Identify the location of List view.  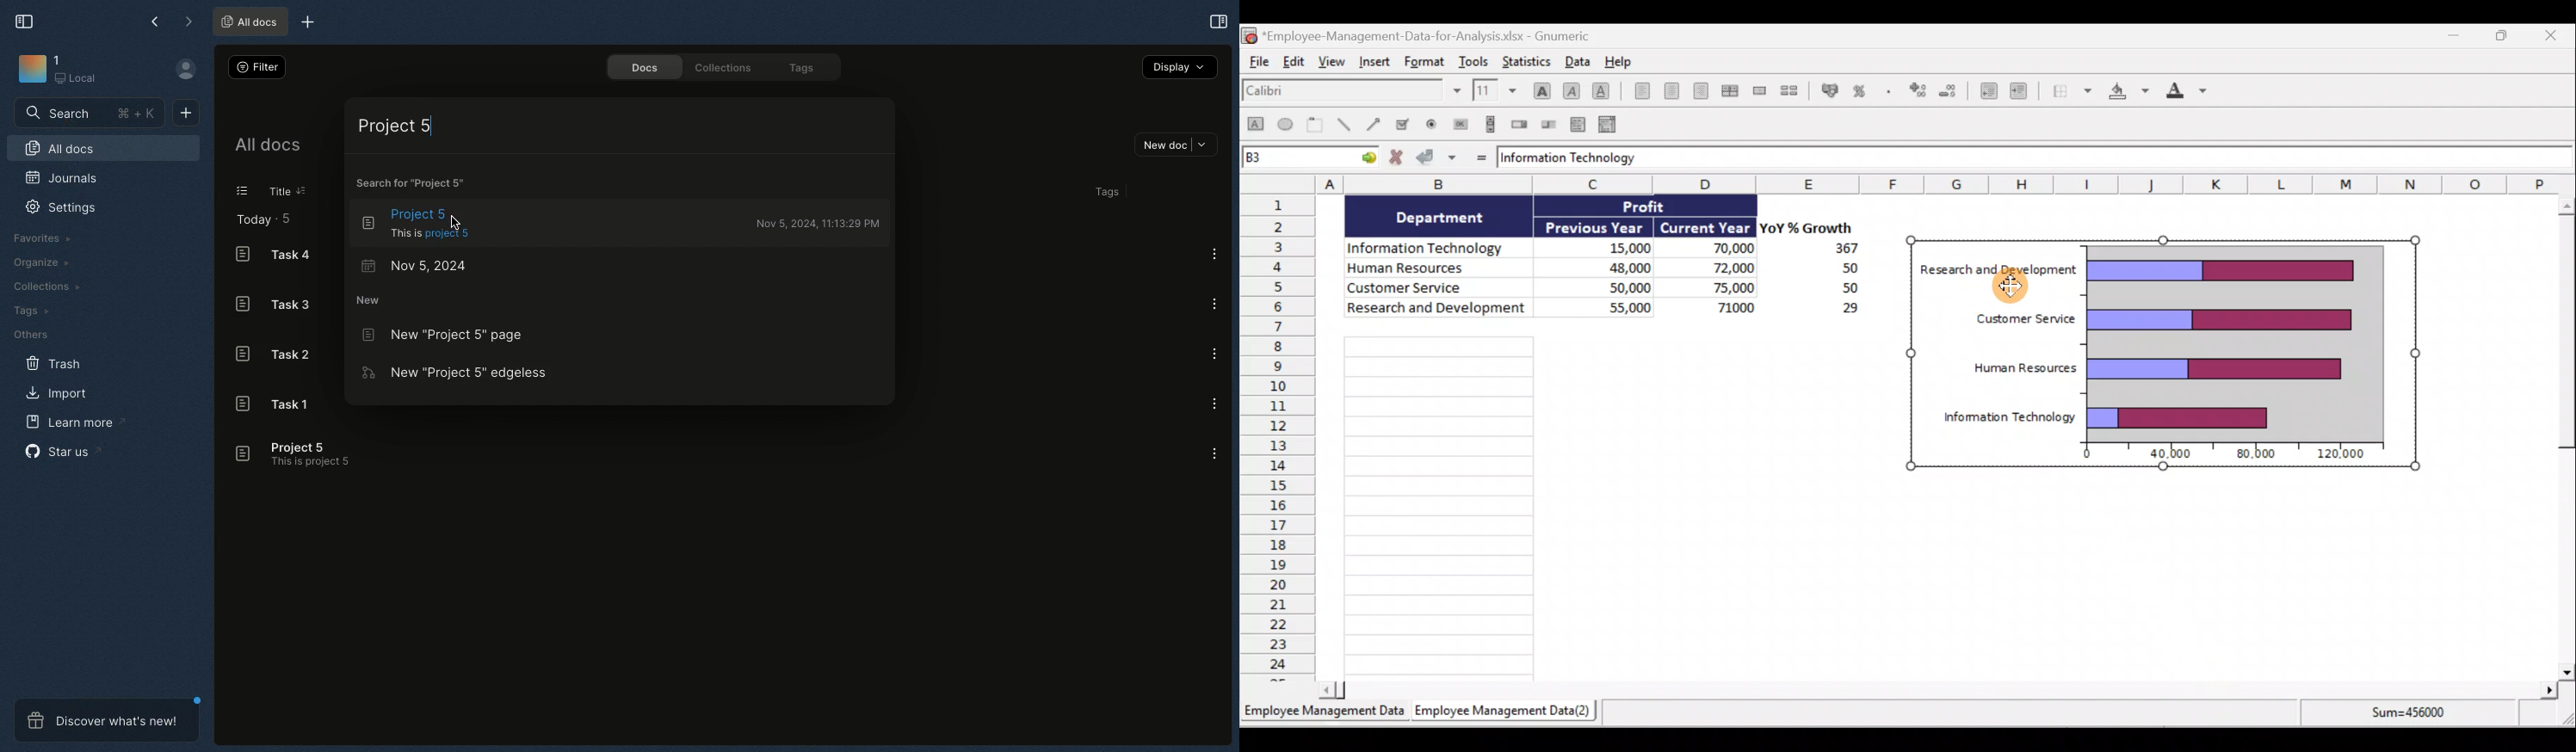
(243, 191).